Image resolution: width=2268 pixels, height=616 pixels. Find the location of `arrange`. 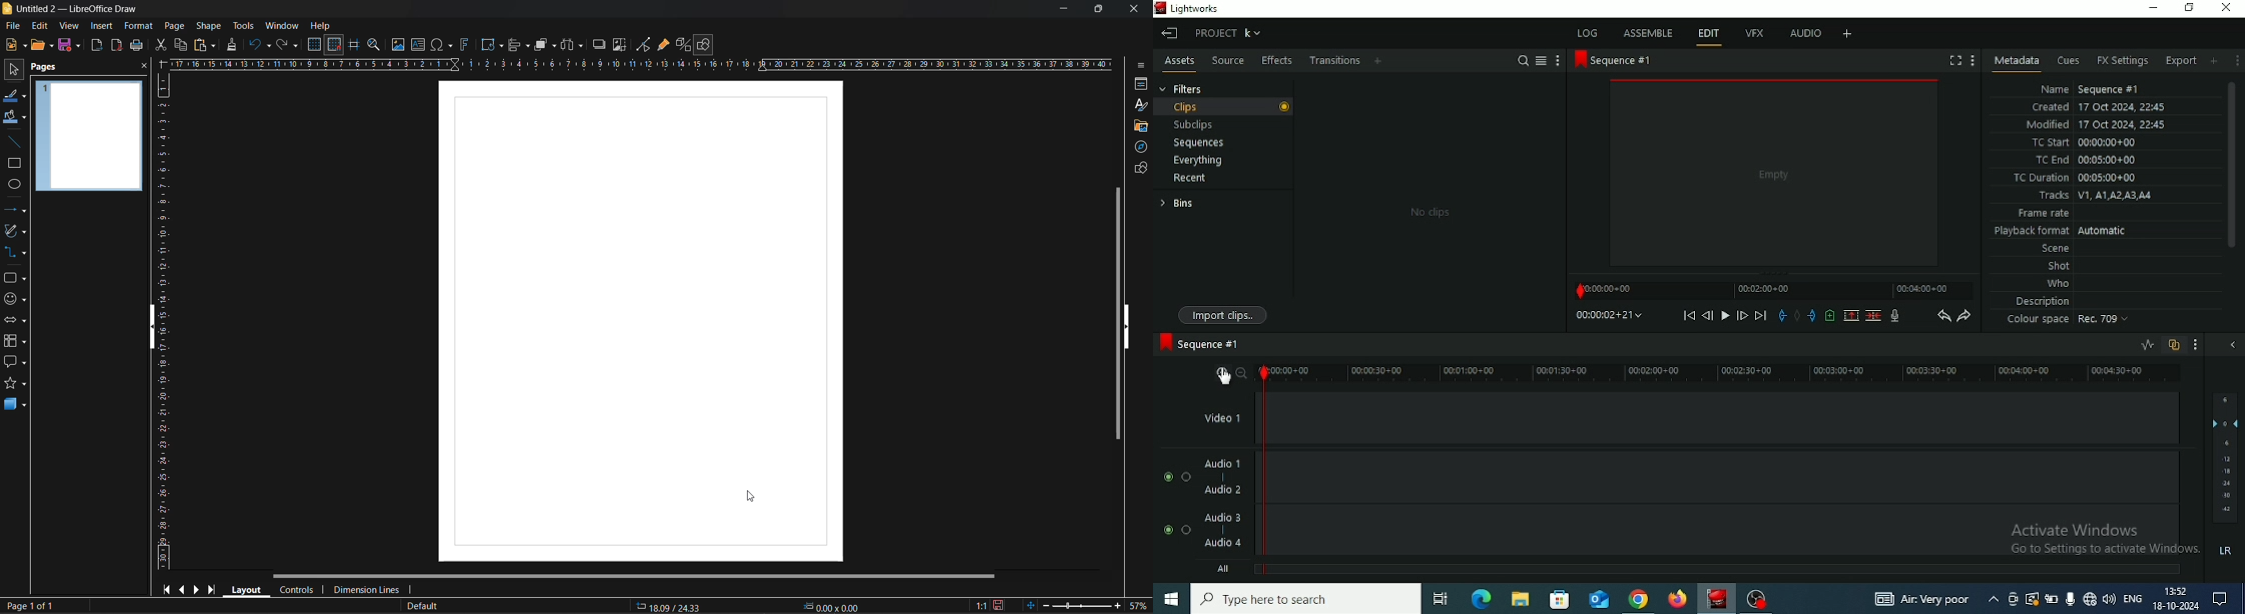

arrange is located at coordinates (546, 45).